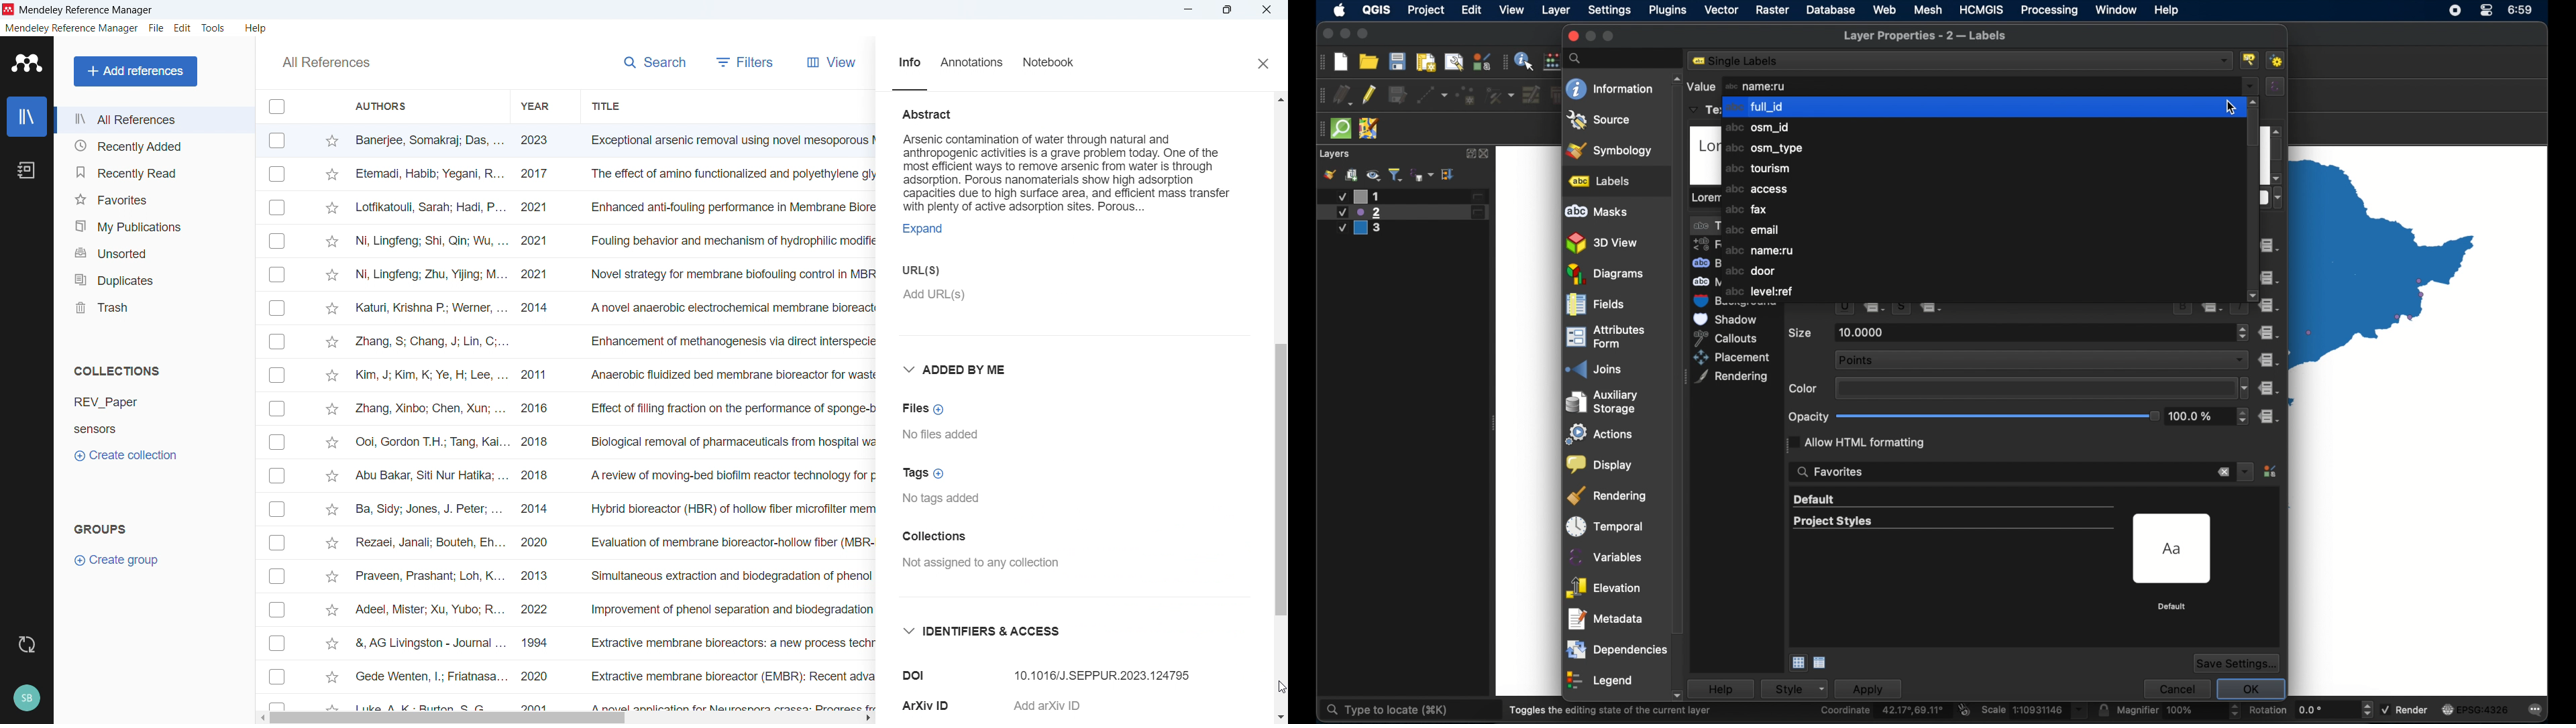 The image size is (2576, 728). Describe the element at coordinates (539, 642) in the screenshot. I see `1994` at that location.